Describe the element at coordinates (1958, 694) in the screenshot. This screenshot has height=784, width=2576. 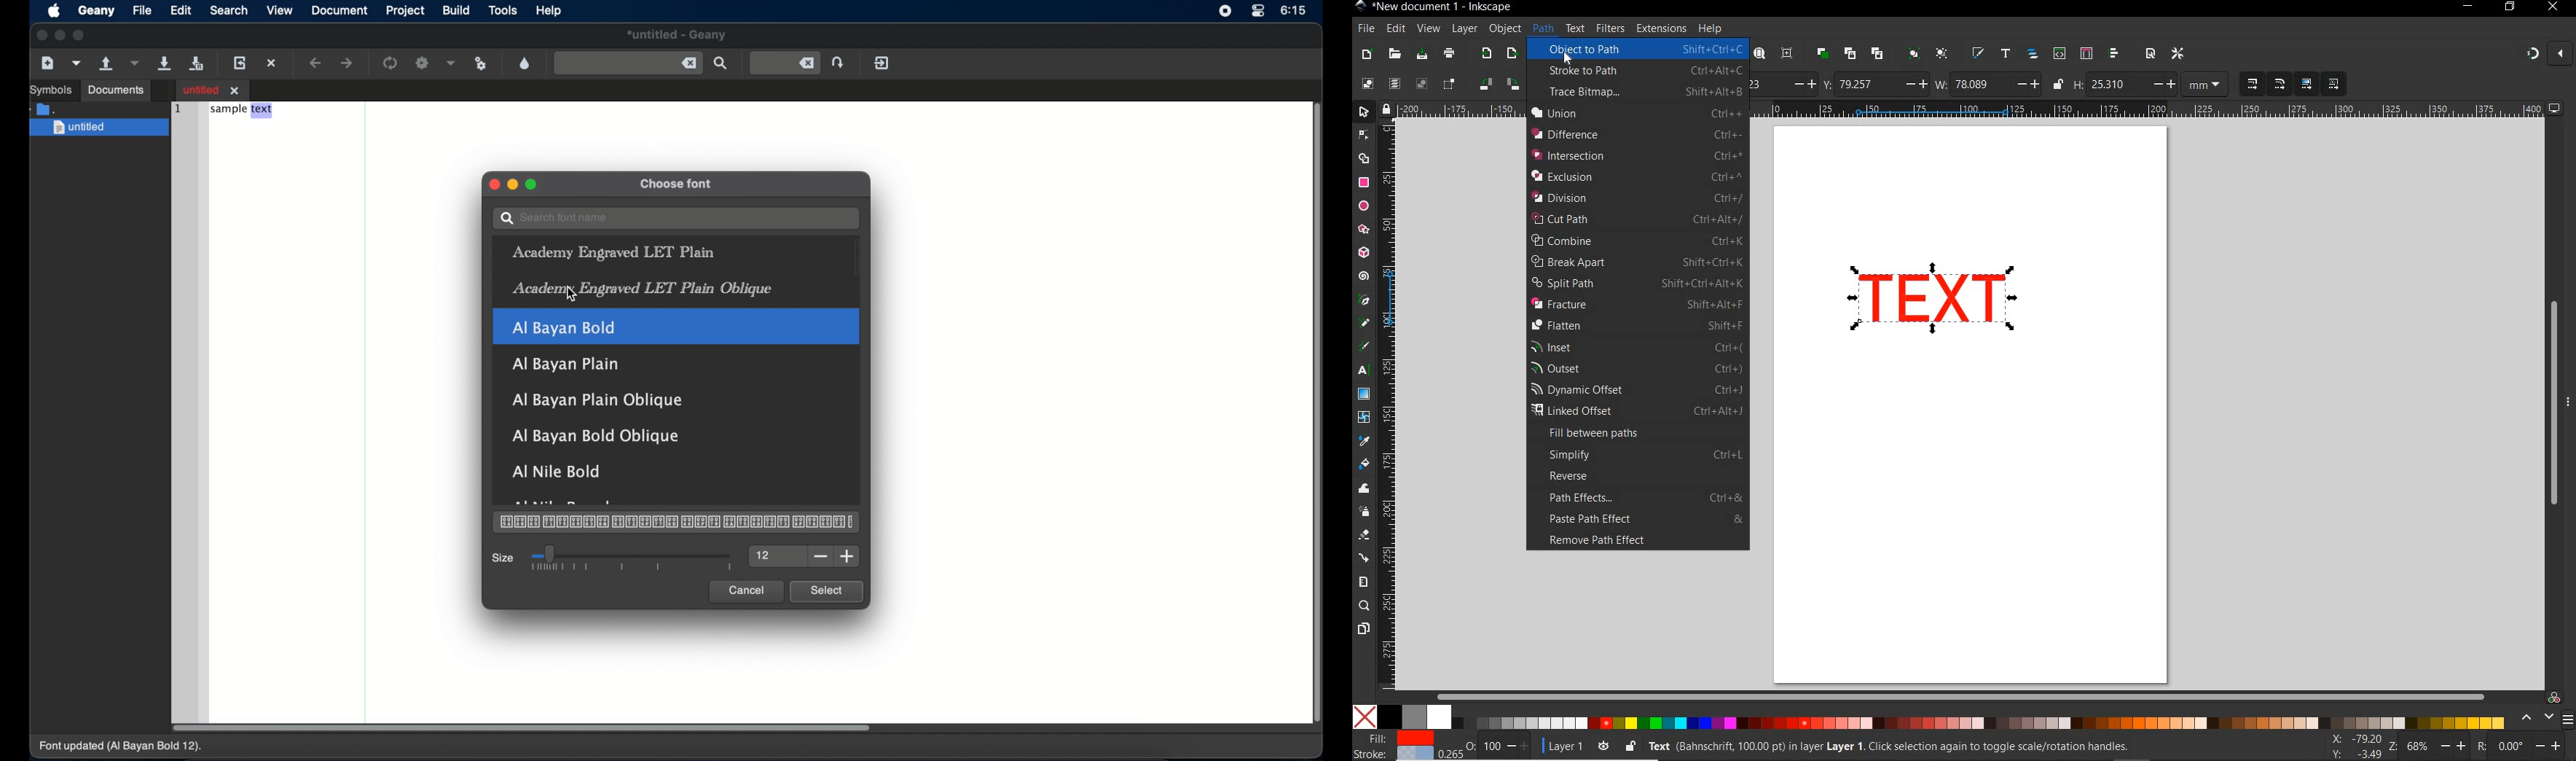
I see `SCROLLBAR` at that location.